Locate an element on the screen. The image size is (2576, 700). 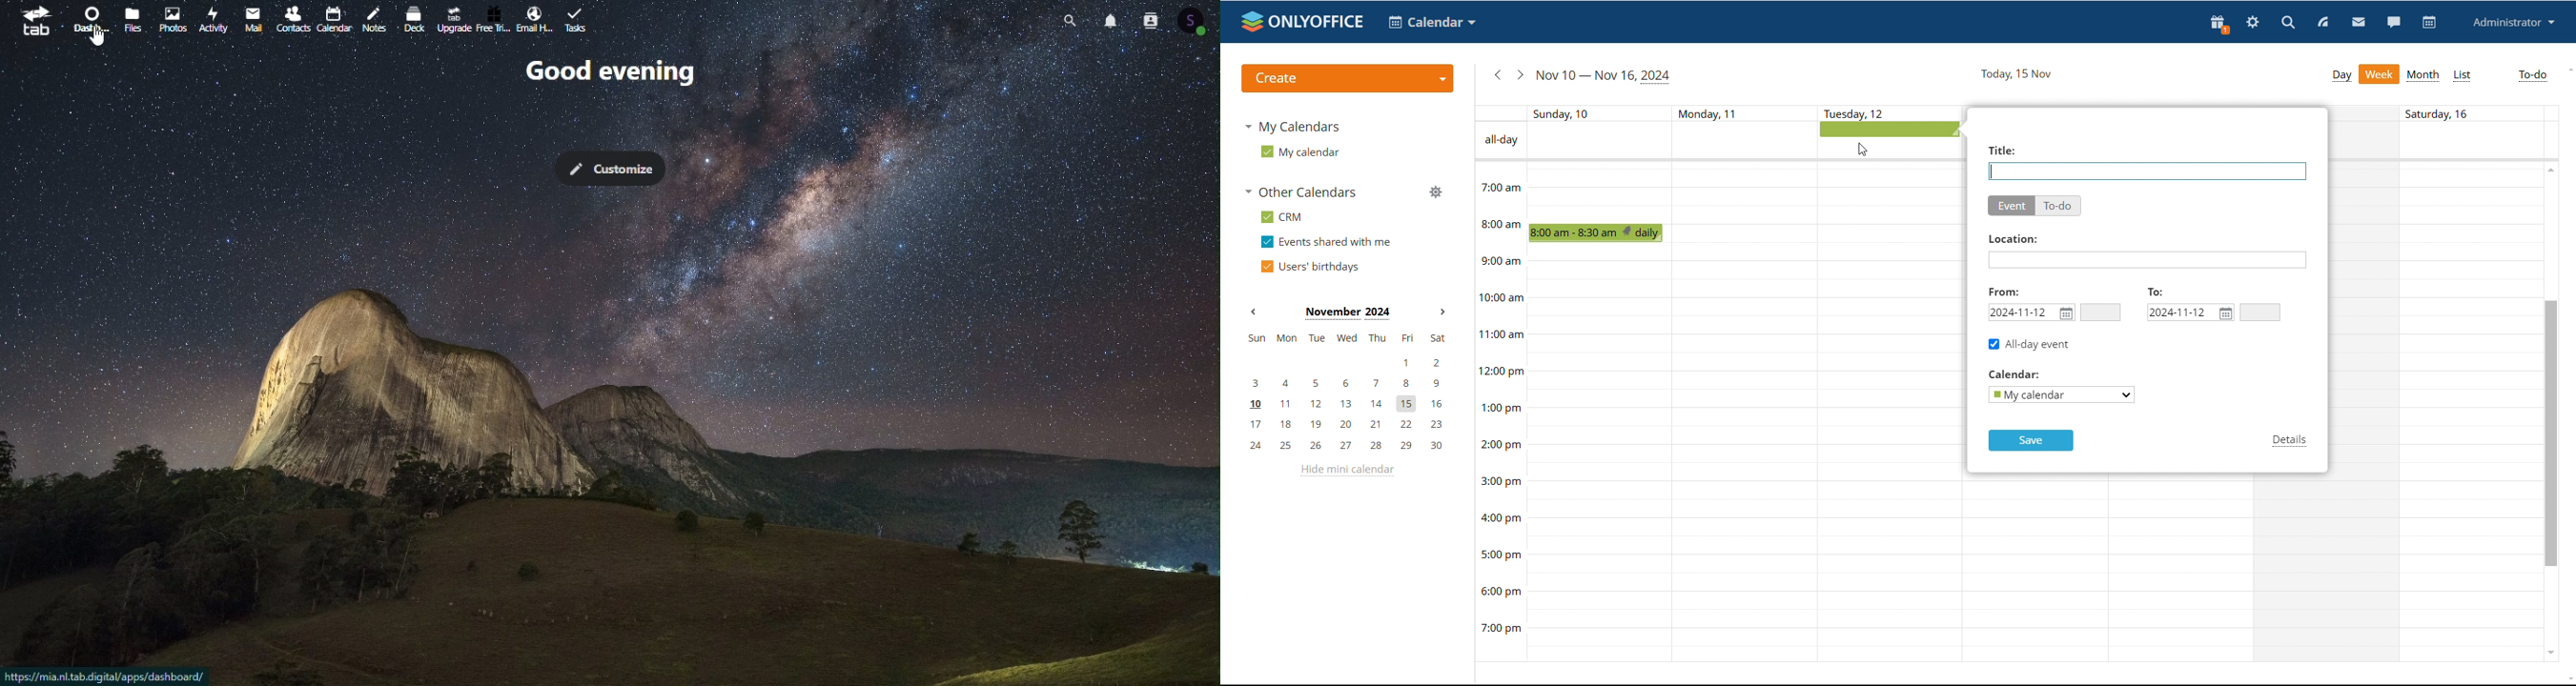
current month is located at coordinates (1347, 313).